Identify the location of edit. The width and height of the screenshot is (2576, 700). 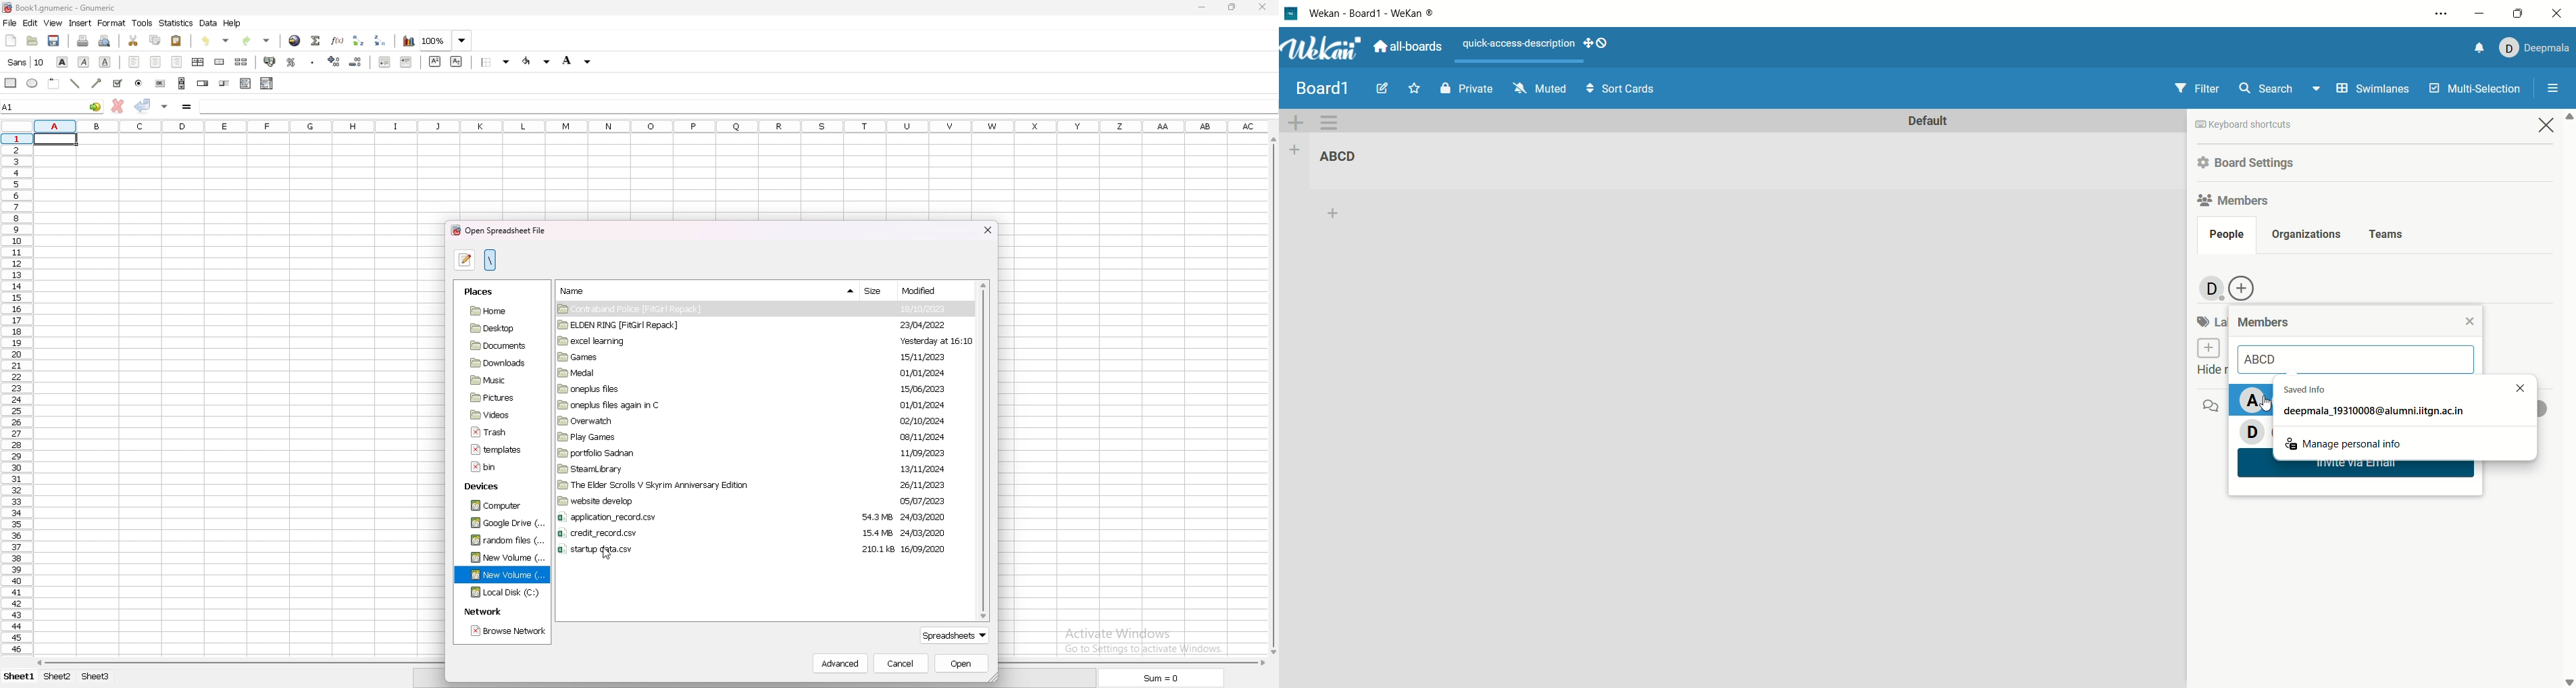
(30, 23).